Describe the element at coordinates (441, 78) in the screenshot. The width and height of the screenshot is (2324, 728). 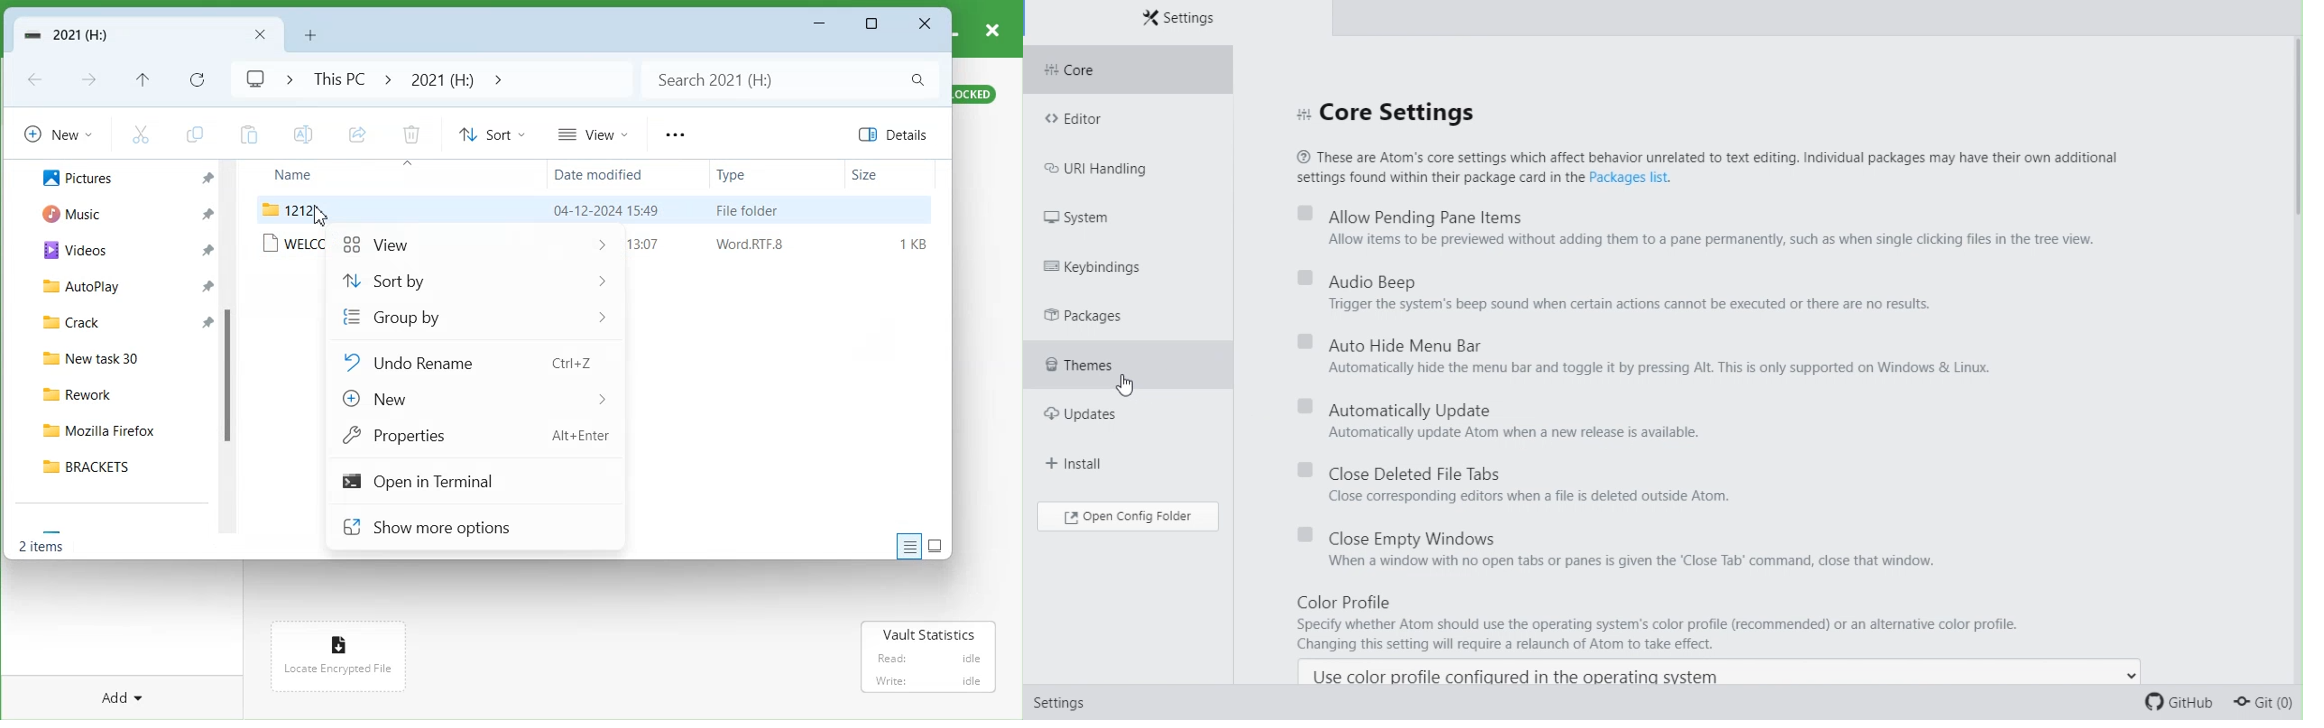
I see `2021 (H:)` at that location.